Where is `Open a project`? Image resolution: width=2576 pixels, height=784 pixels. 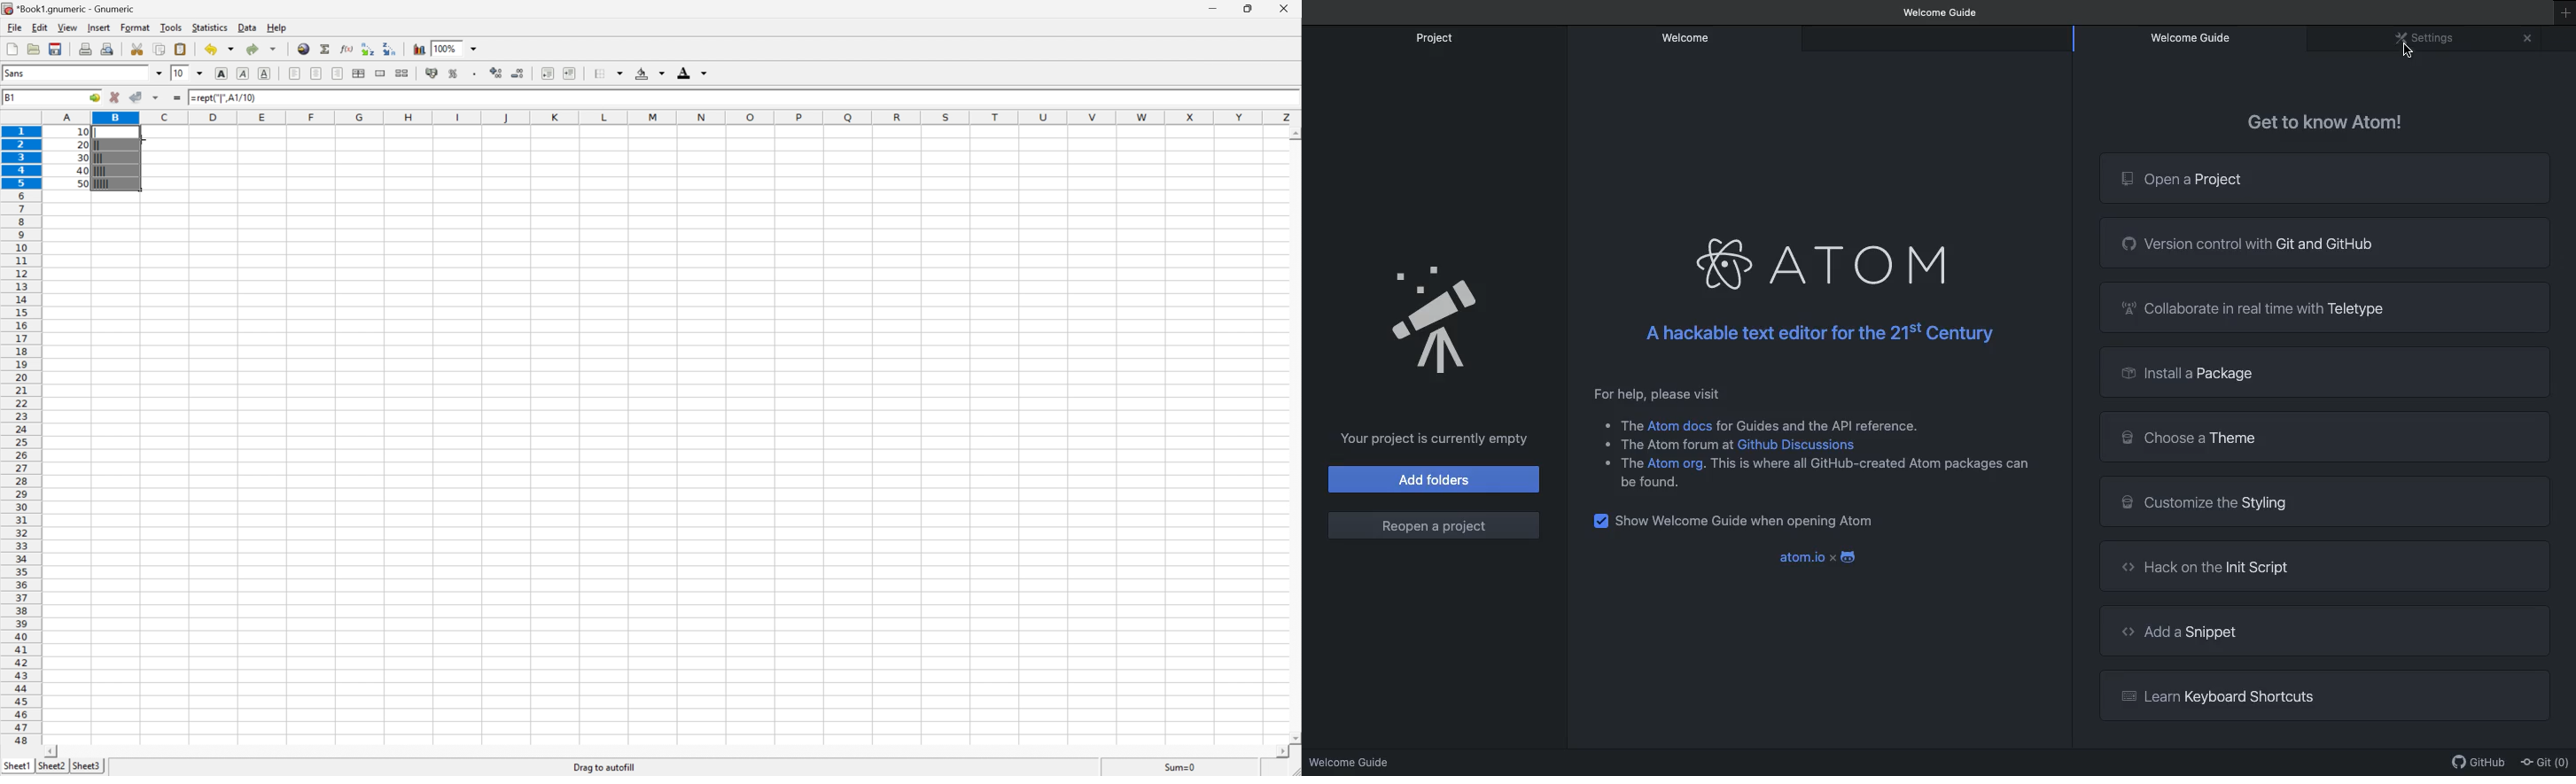 Open a project is located at coordinates (2326, 176).